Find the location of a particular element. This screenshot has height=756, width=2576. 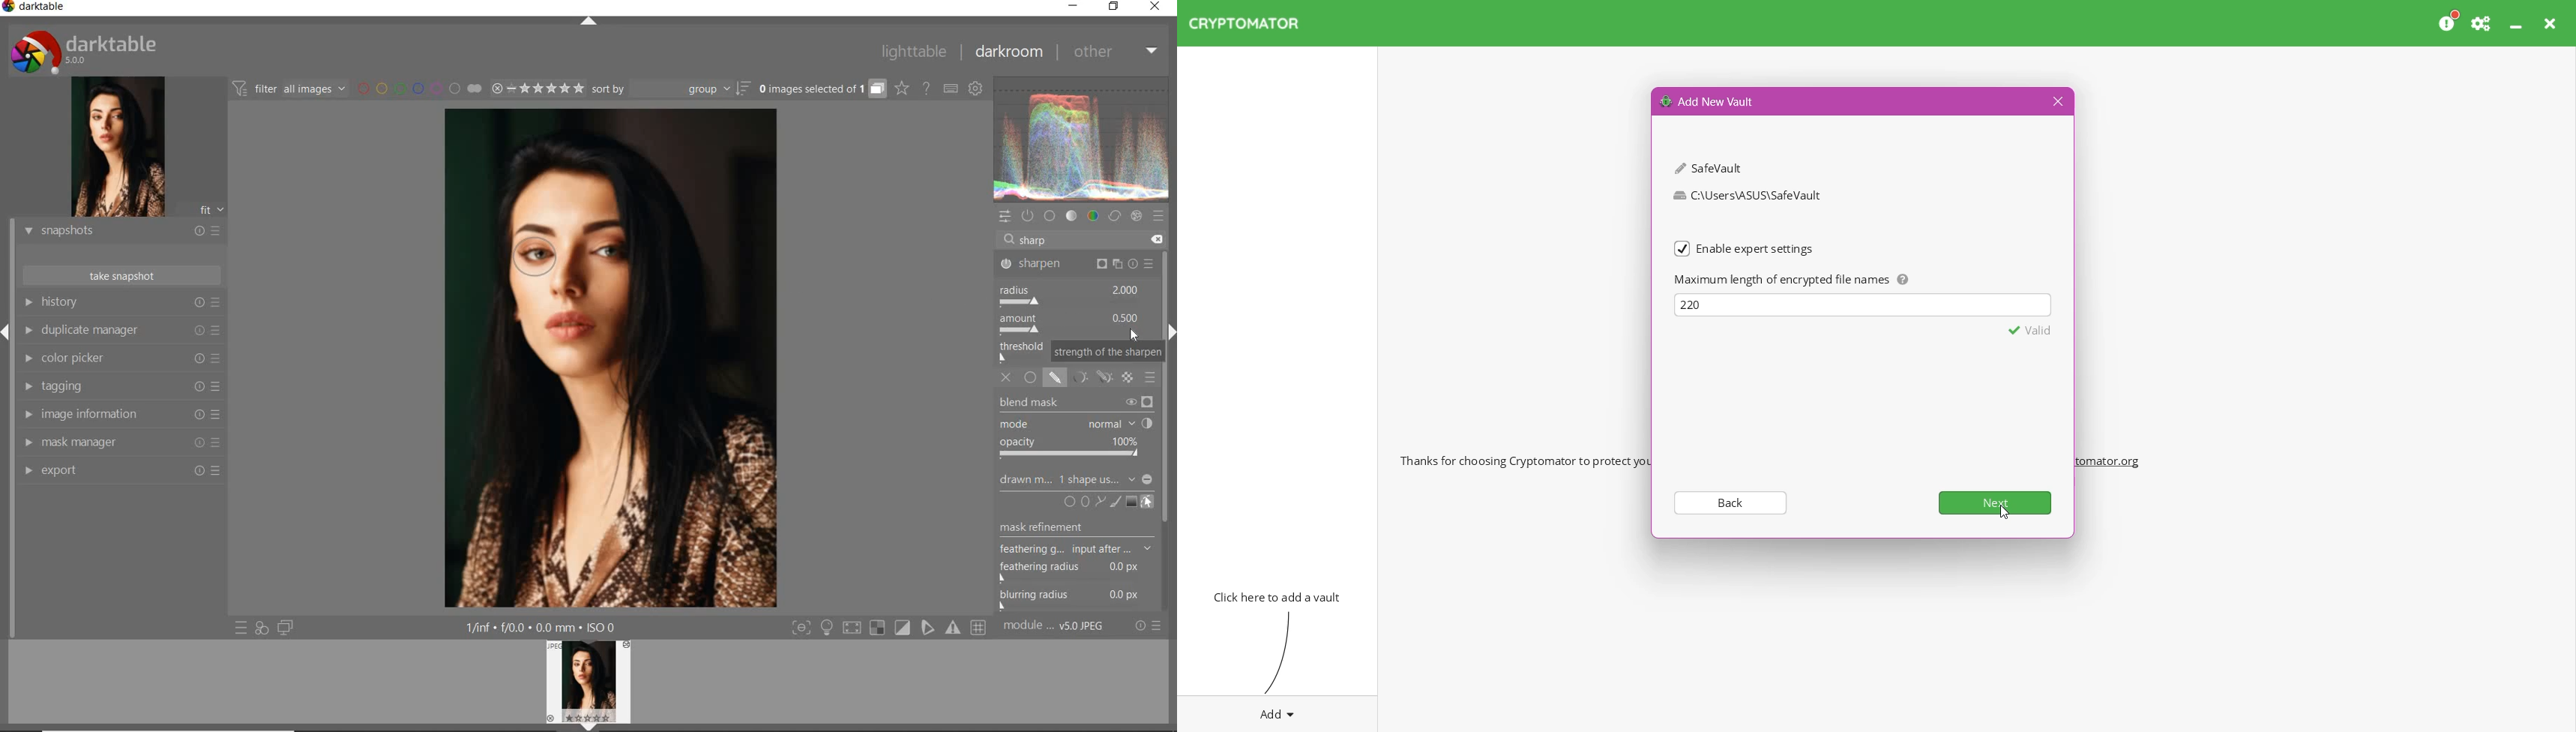

show global preferences is located at coordinates (975, 86).